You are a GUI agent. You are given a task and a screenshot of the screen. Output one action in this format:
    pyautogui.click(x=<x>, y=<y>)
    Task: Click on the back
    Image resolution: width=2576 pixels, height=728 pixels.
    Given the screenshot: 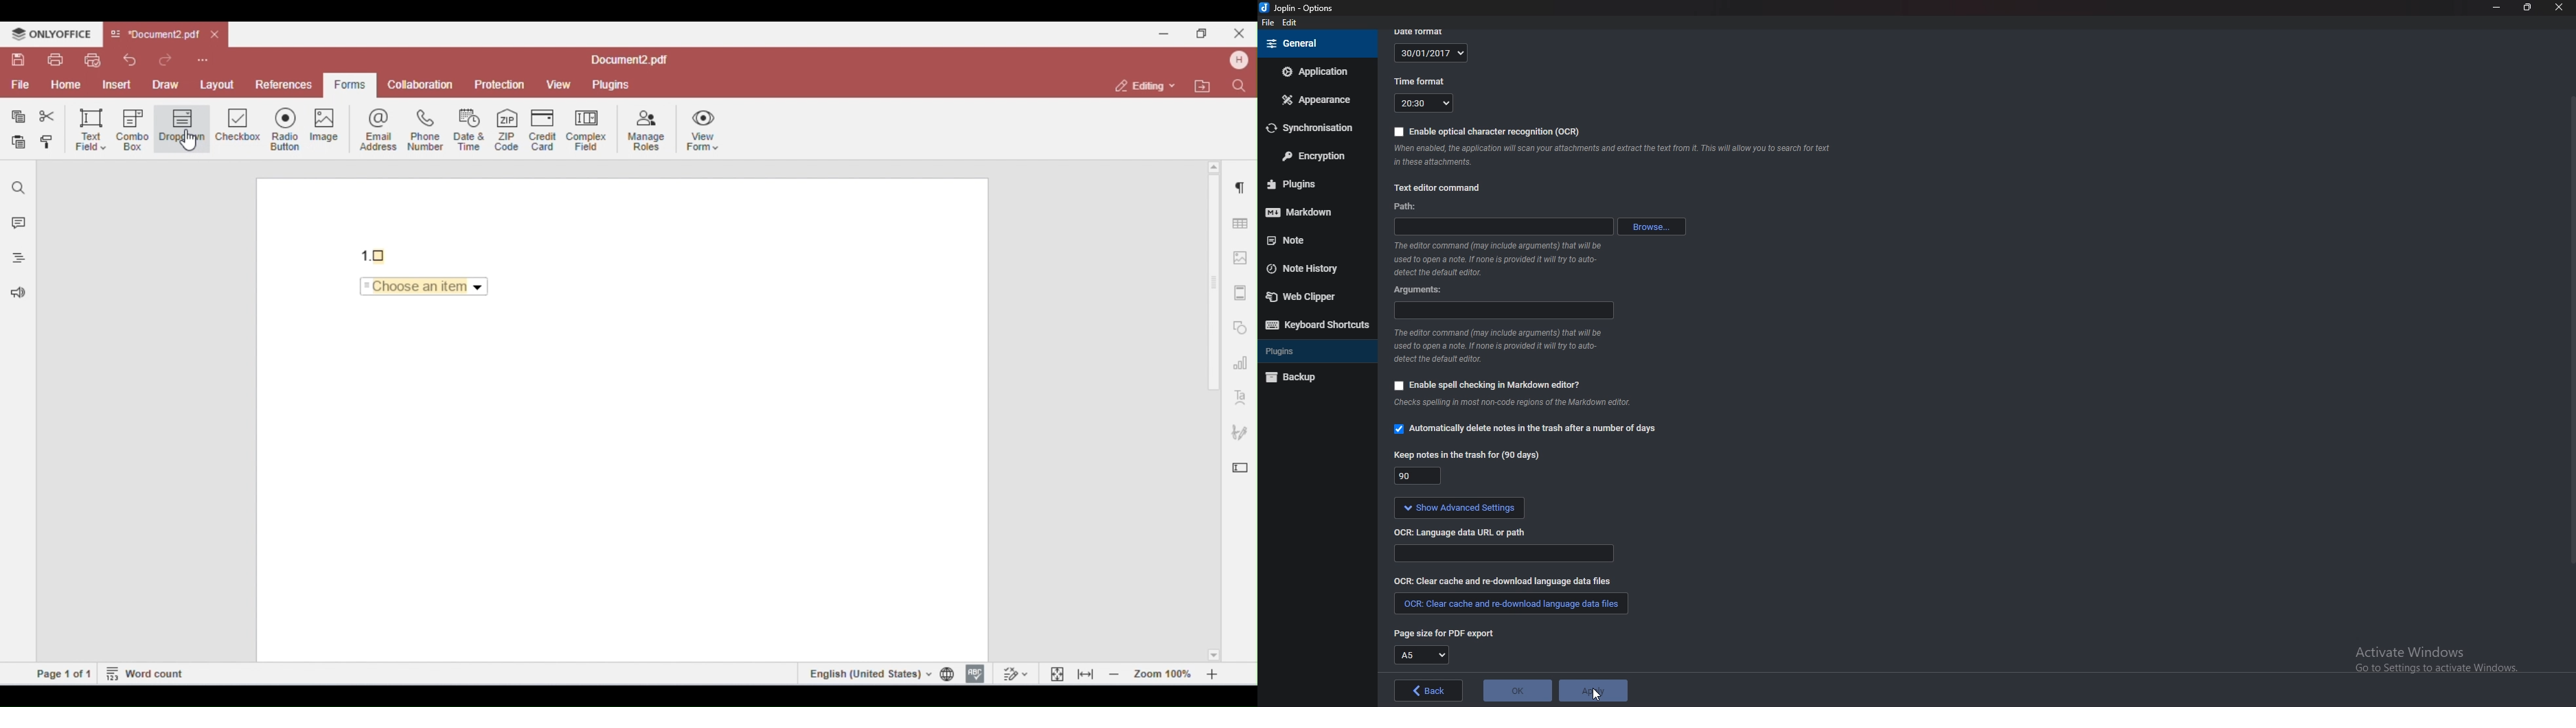 What is the action you would take?
    pyautogui.click(x=1428, y=691)
    